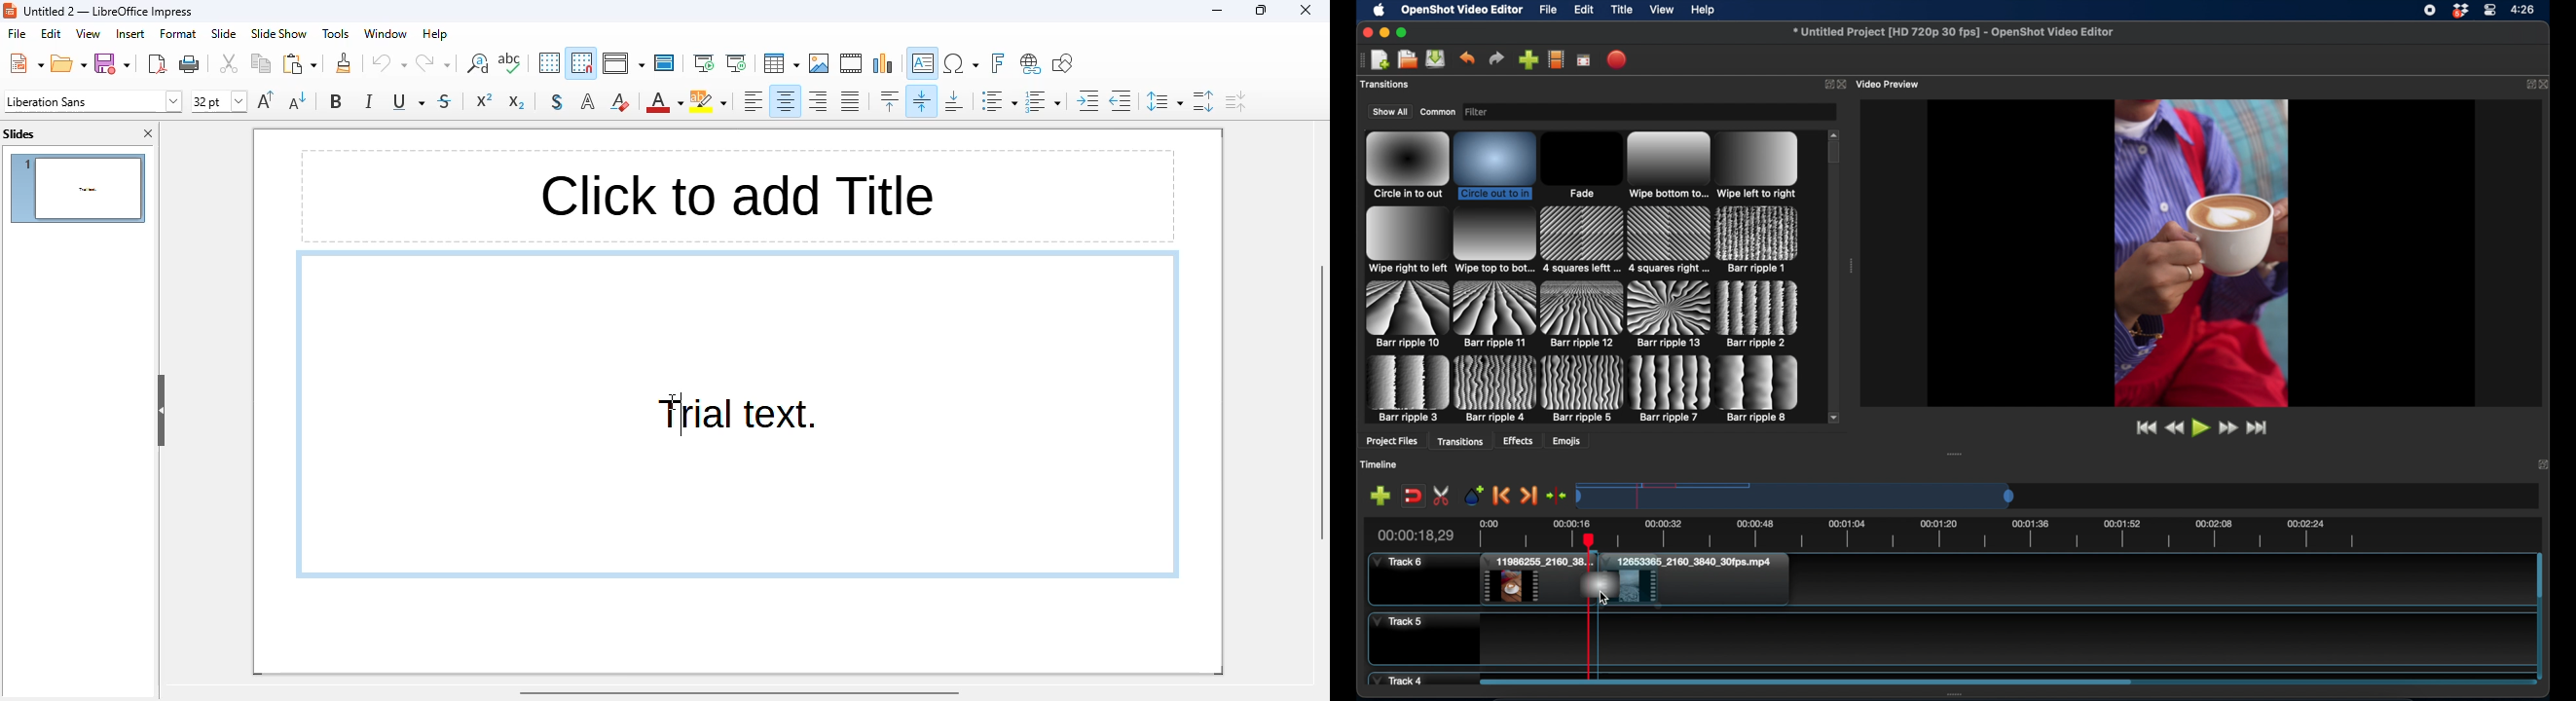 The height and width of the screenshot is (728, 2576). Describe the element at coordinates (225, 33) in the screenshot. I see `slide` at that location.